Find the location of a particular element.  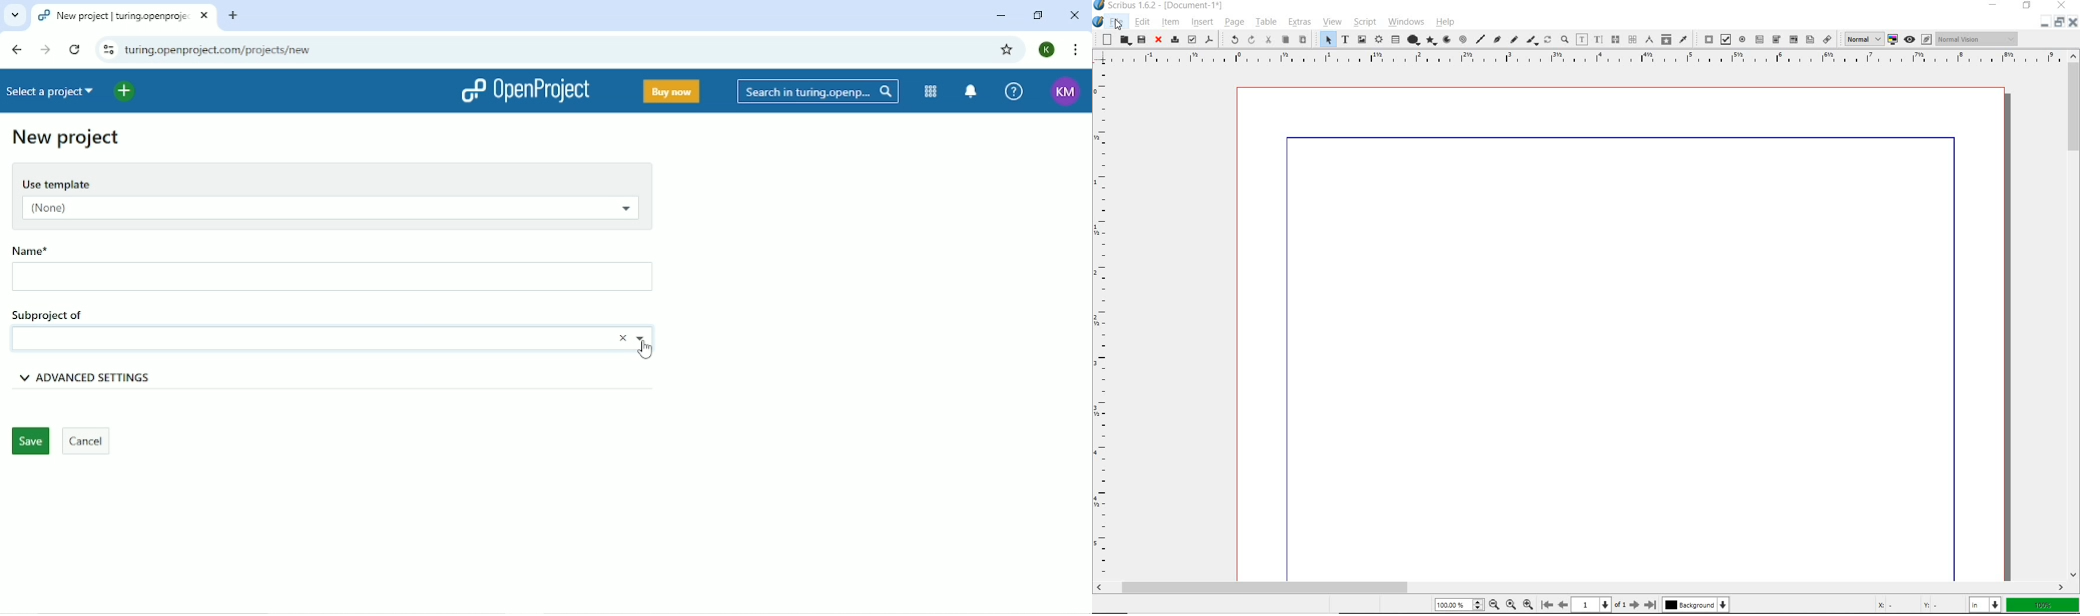

insert is located at coordinates (1201, 22).